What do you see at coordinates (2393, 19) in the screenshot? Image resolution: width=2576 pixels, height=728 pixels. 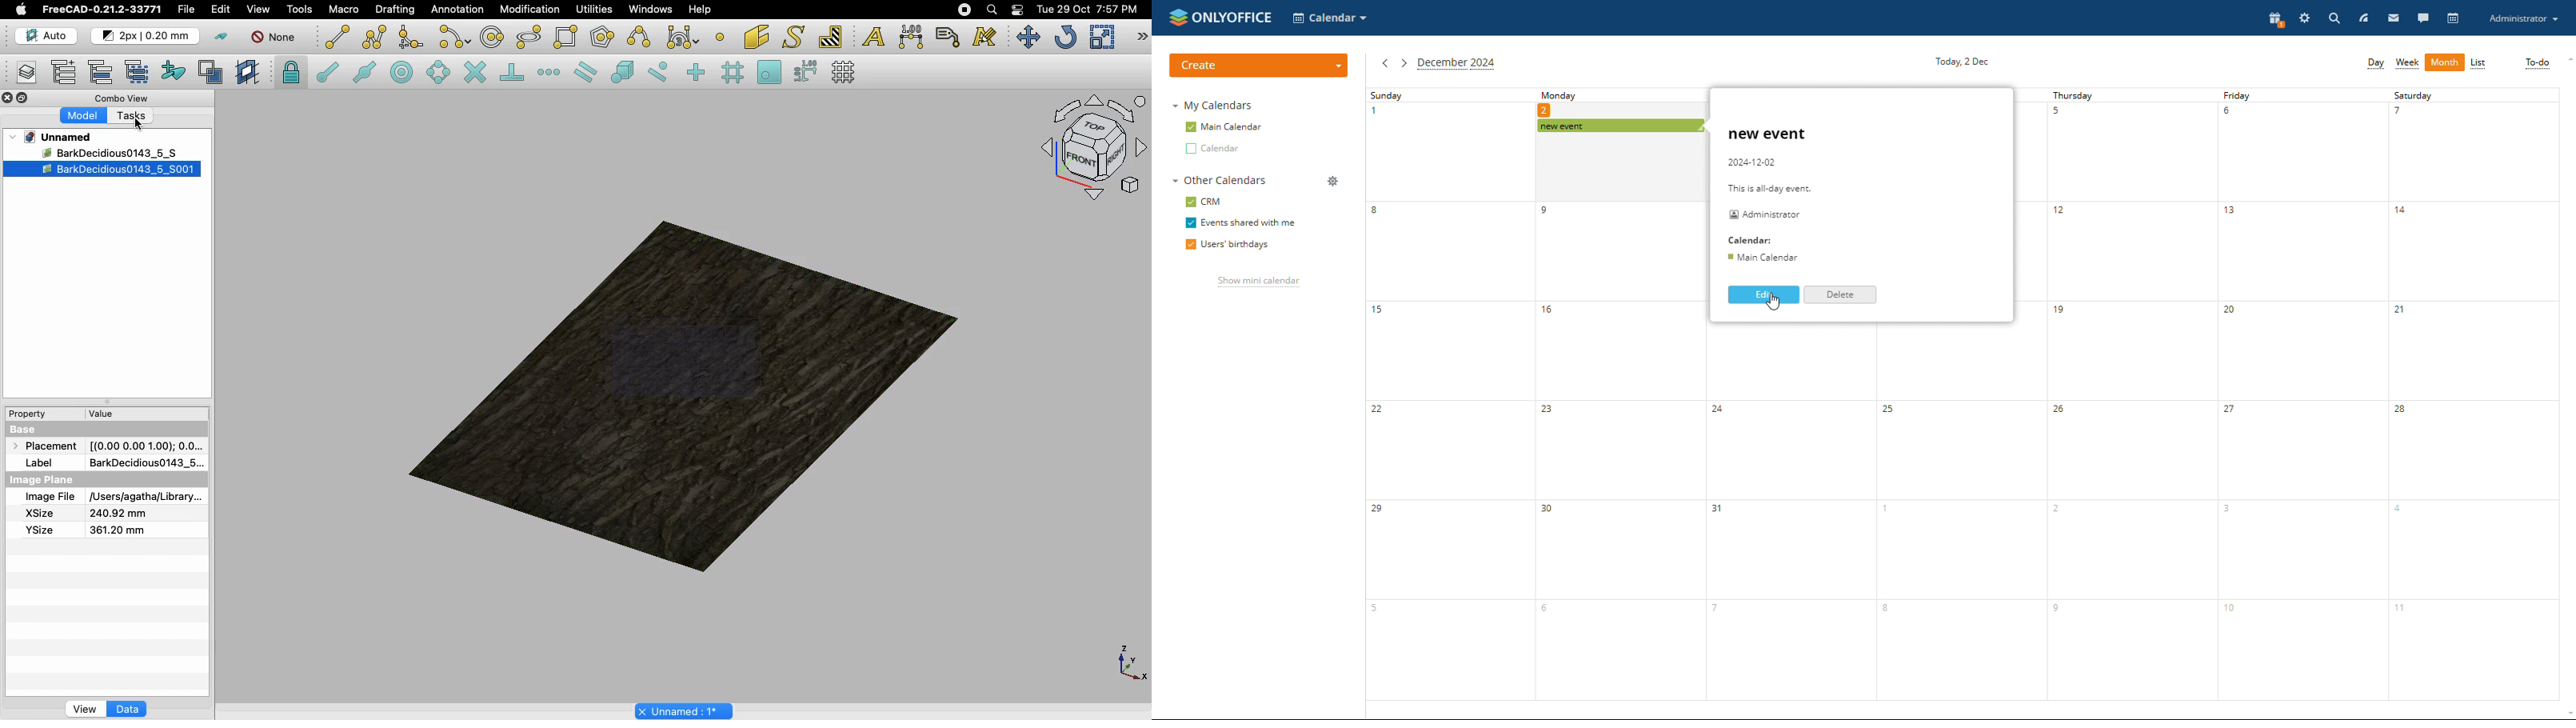 I see `mail` at bounding box center [2393, 19].